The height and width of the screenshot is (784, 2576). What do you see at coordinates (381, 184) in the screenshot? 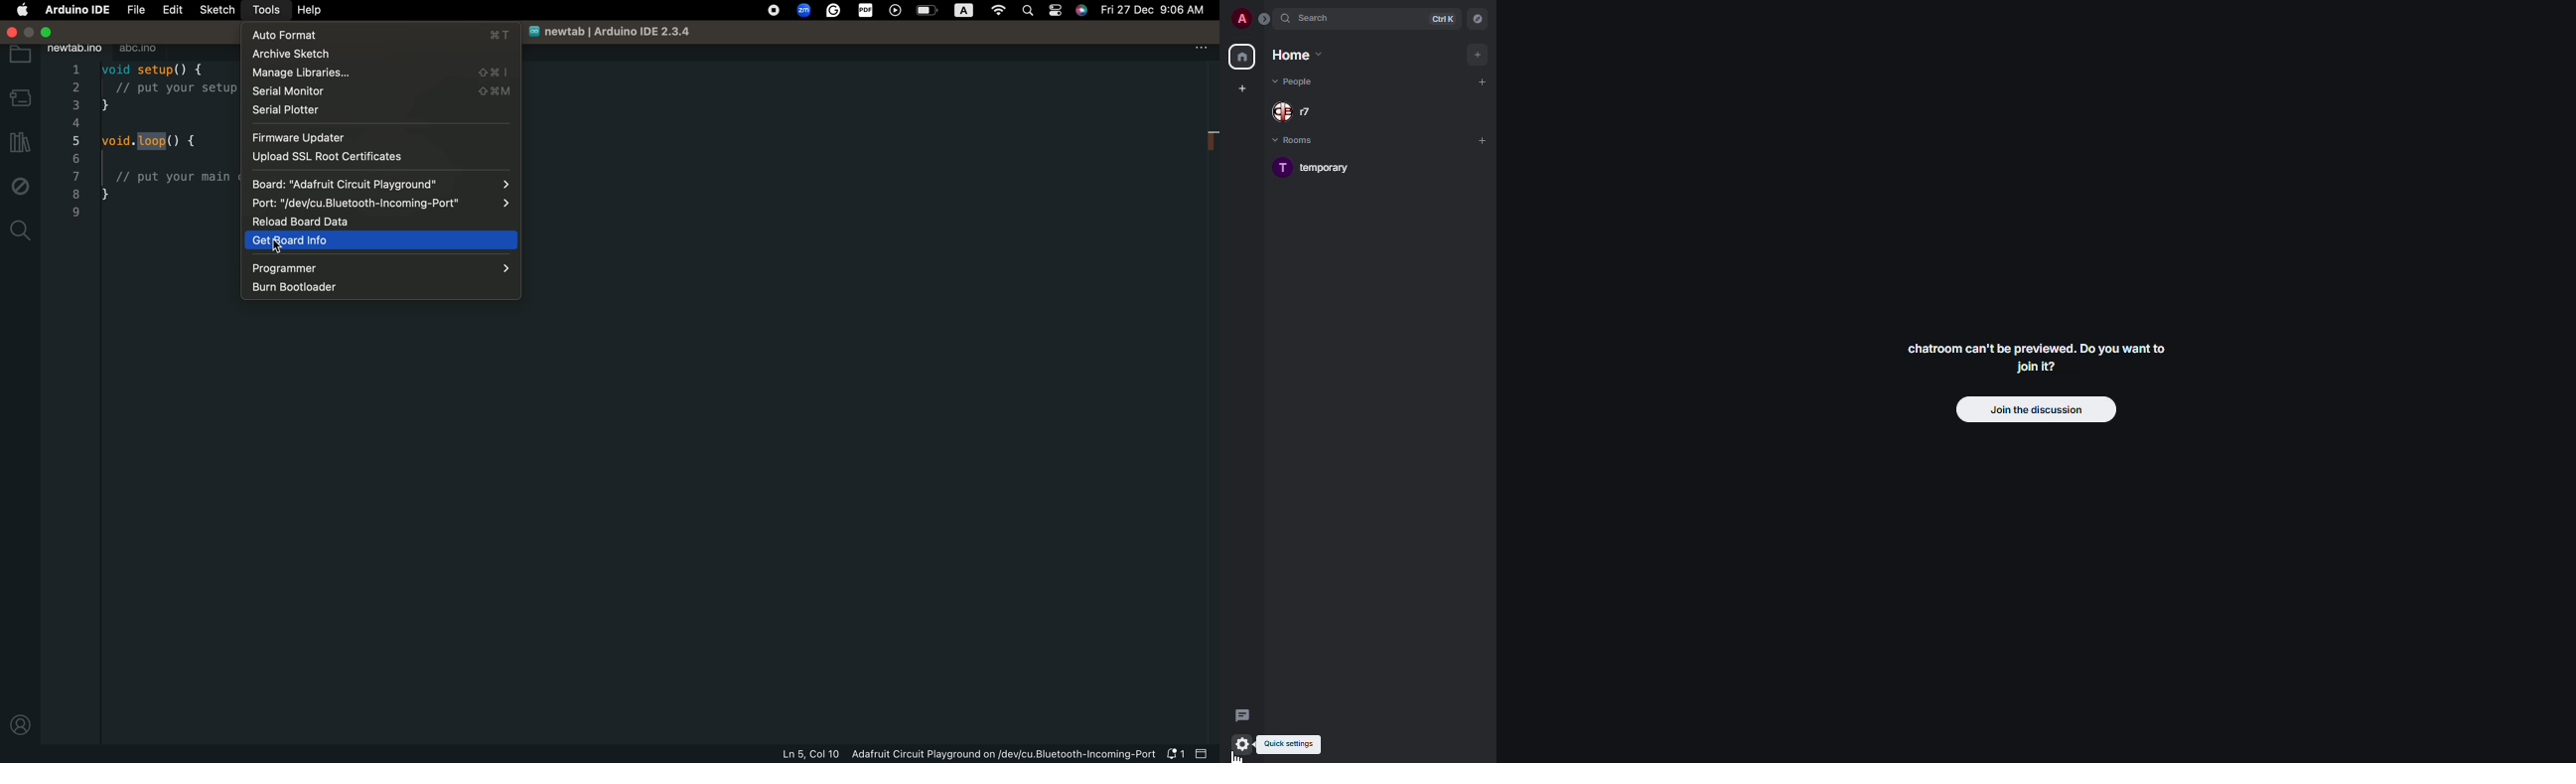
I see `board: "Adafruit Circuit Playground"` at bounding box center [381, 184].